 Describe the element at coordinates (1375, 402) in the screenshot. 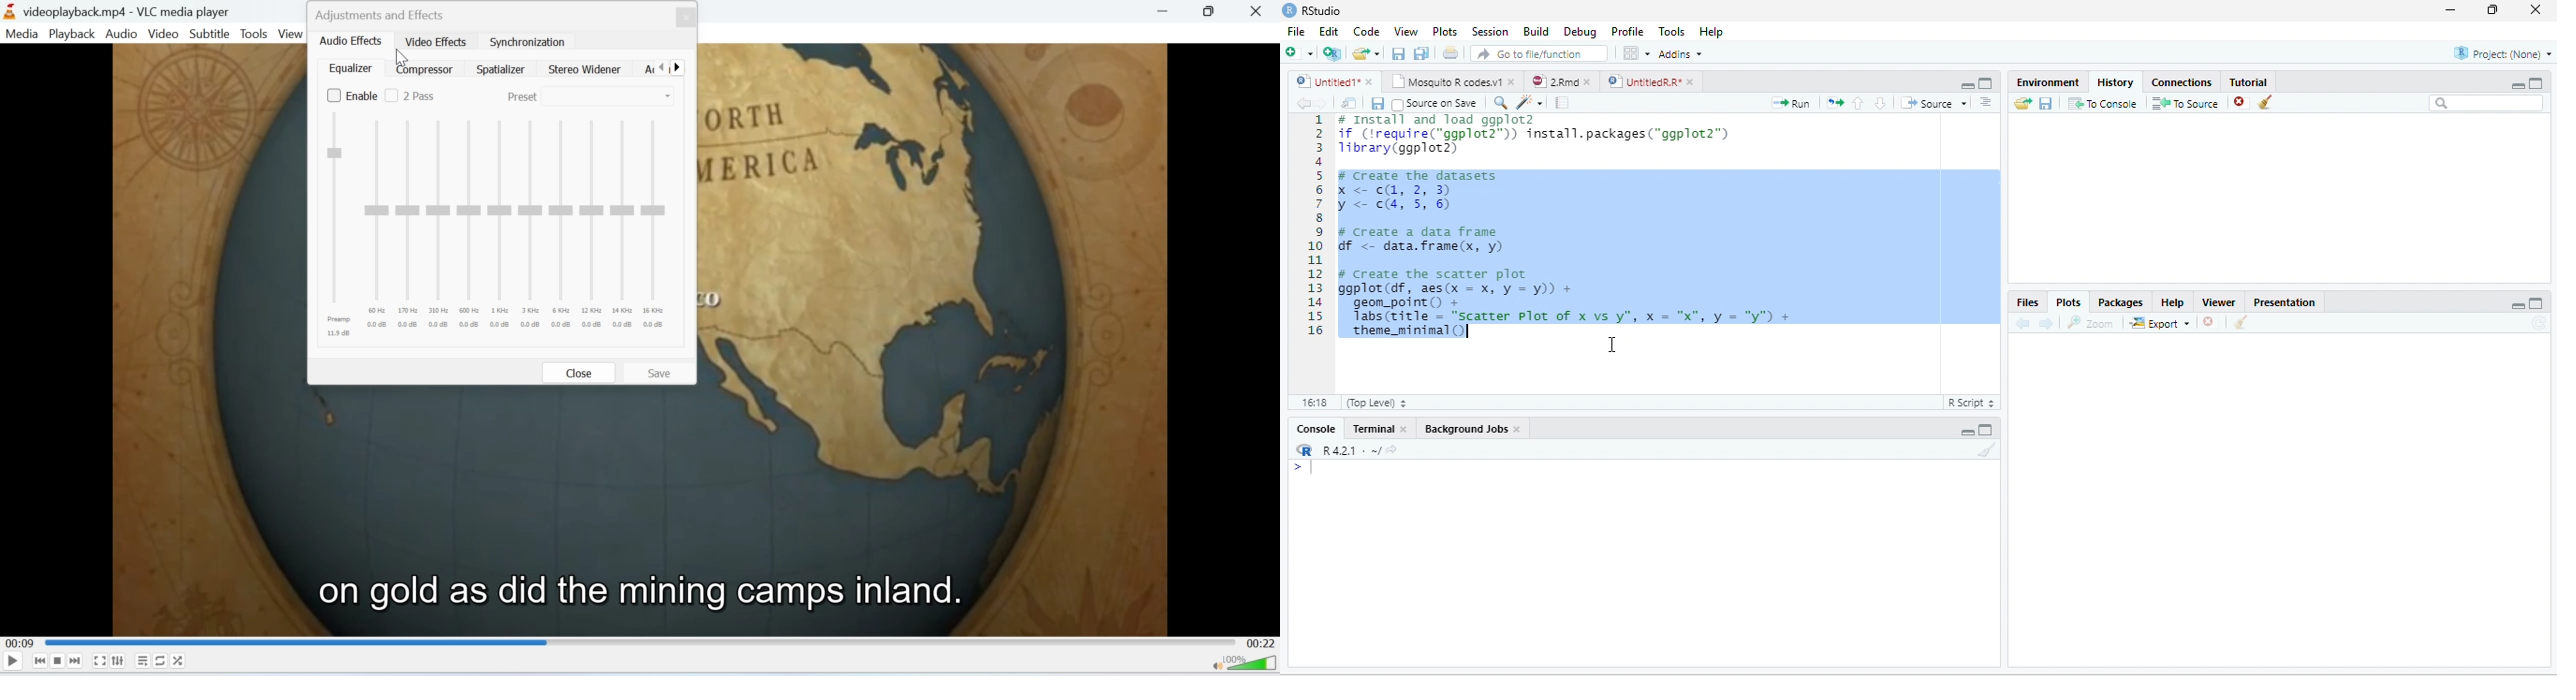

I see `(Top Level)` at that location.